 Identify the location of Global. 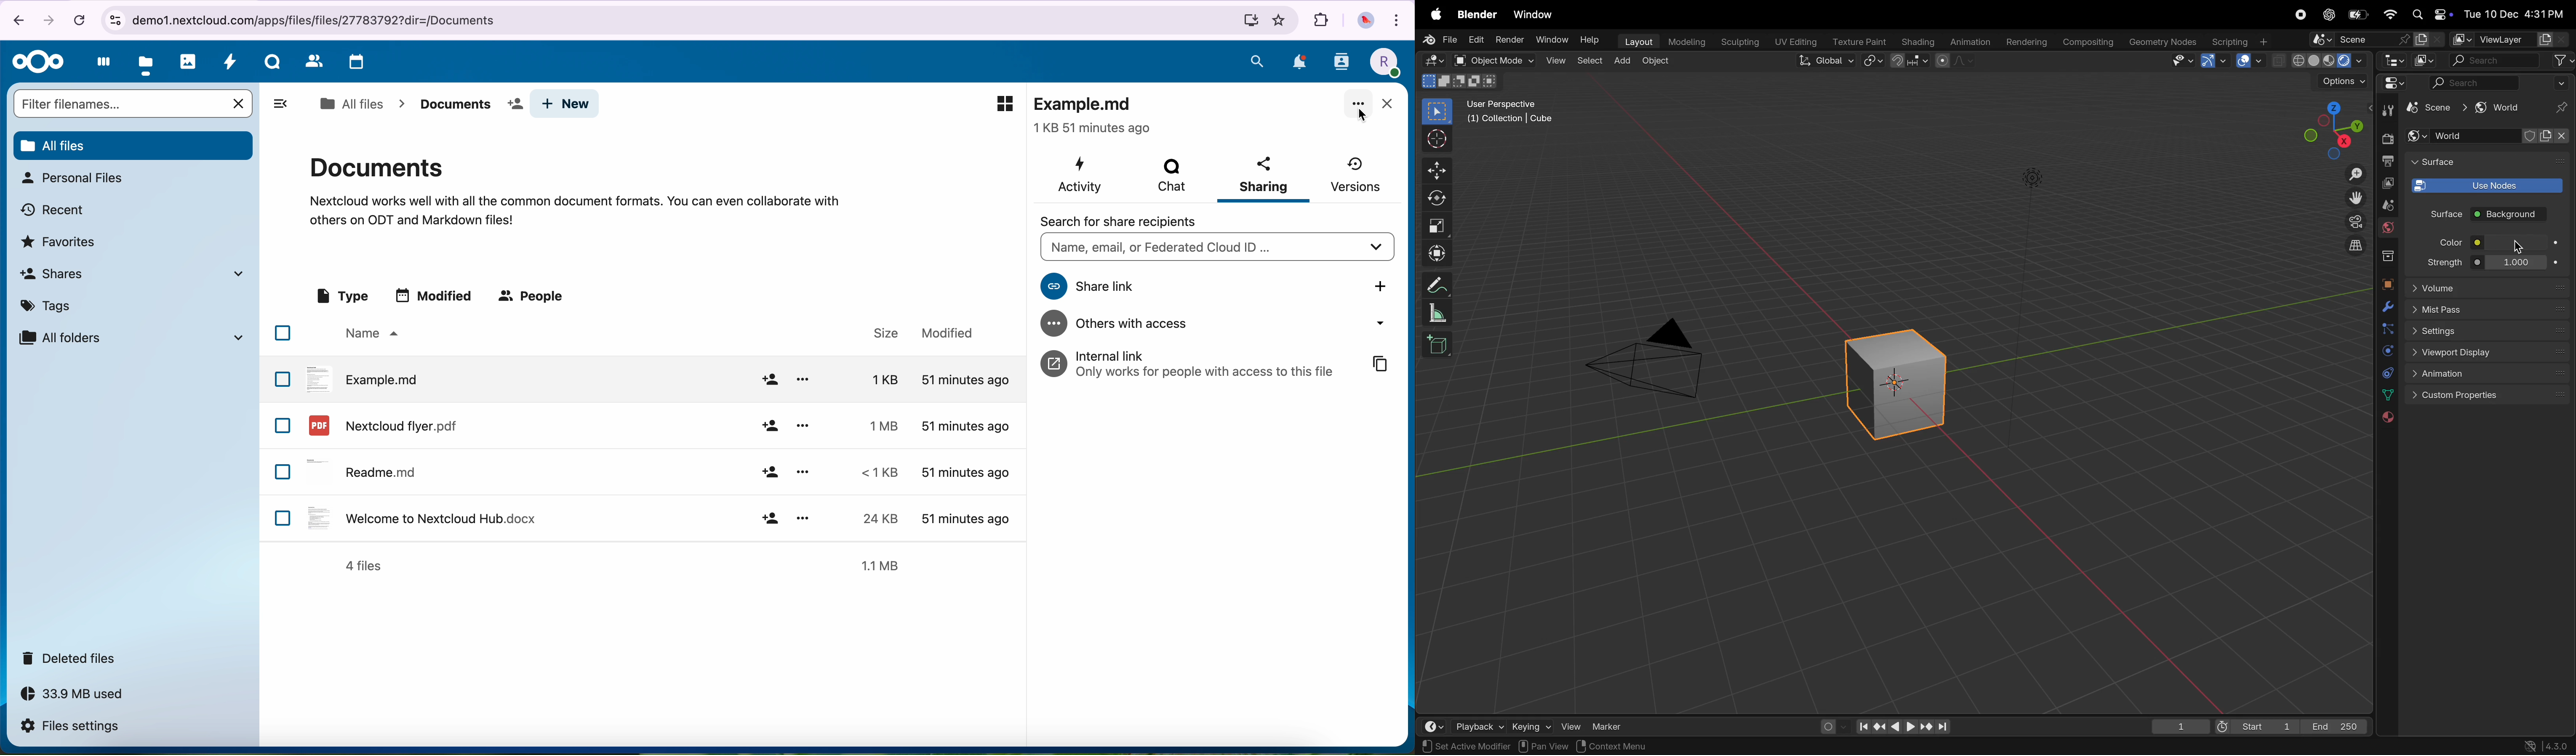
(1826, 62).